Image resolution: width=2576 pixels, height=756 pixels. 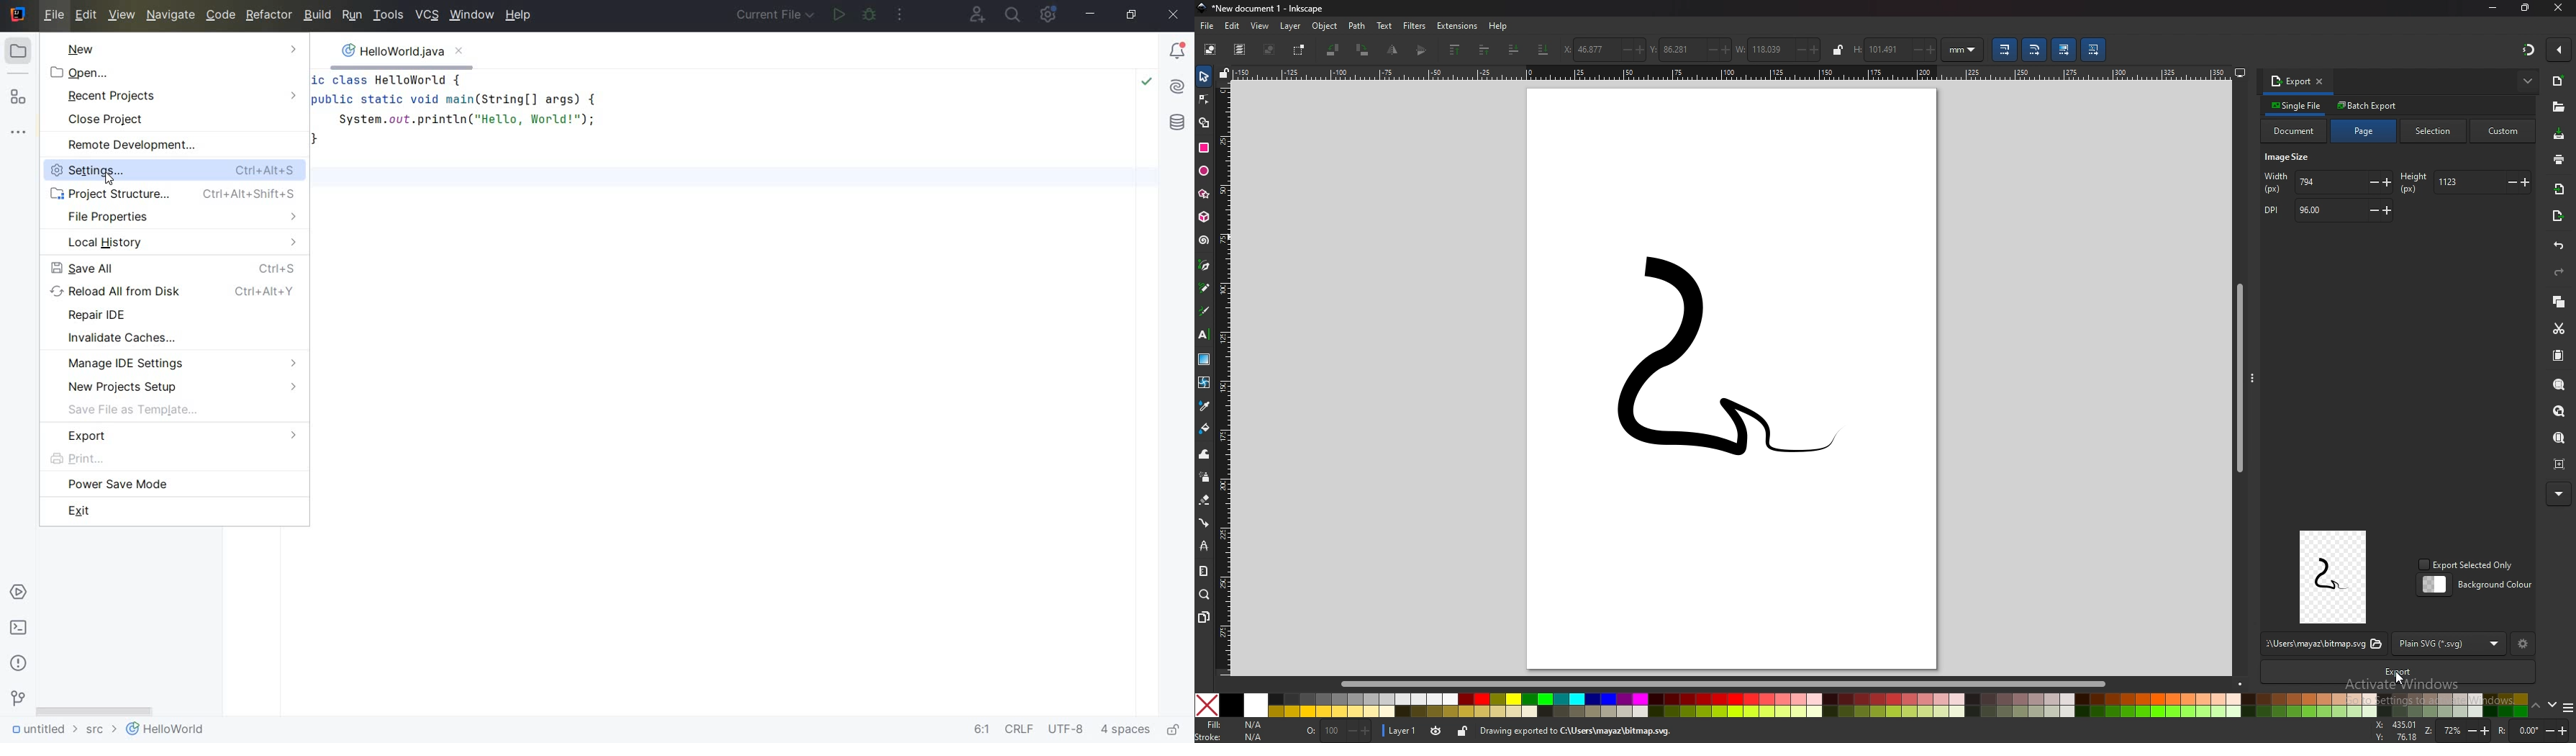 What do you see at coordinates (2561, 464) in the screenshot?
I see `zoom centre page` at bounding box center [2561, 464].